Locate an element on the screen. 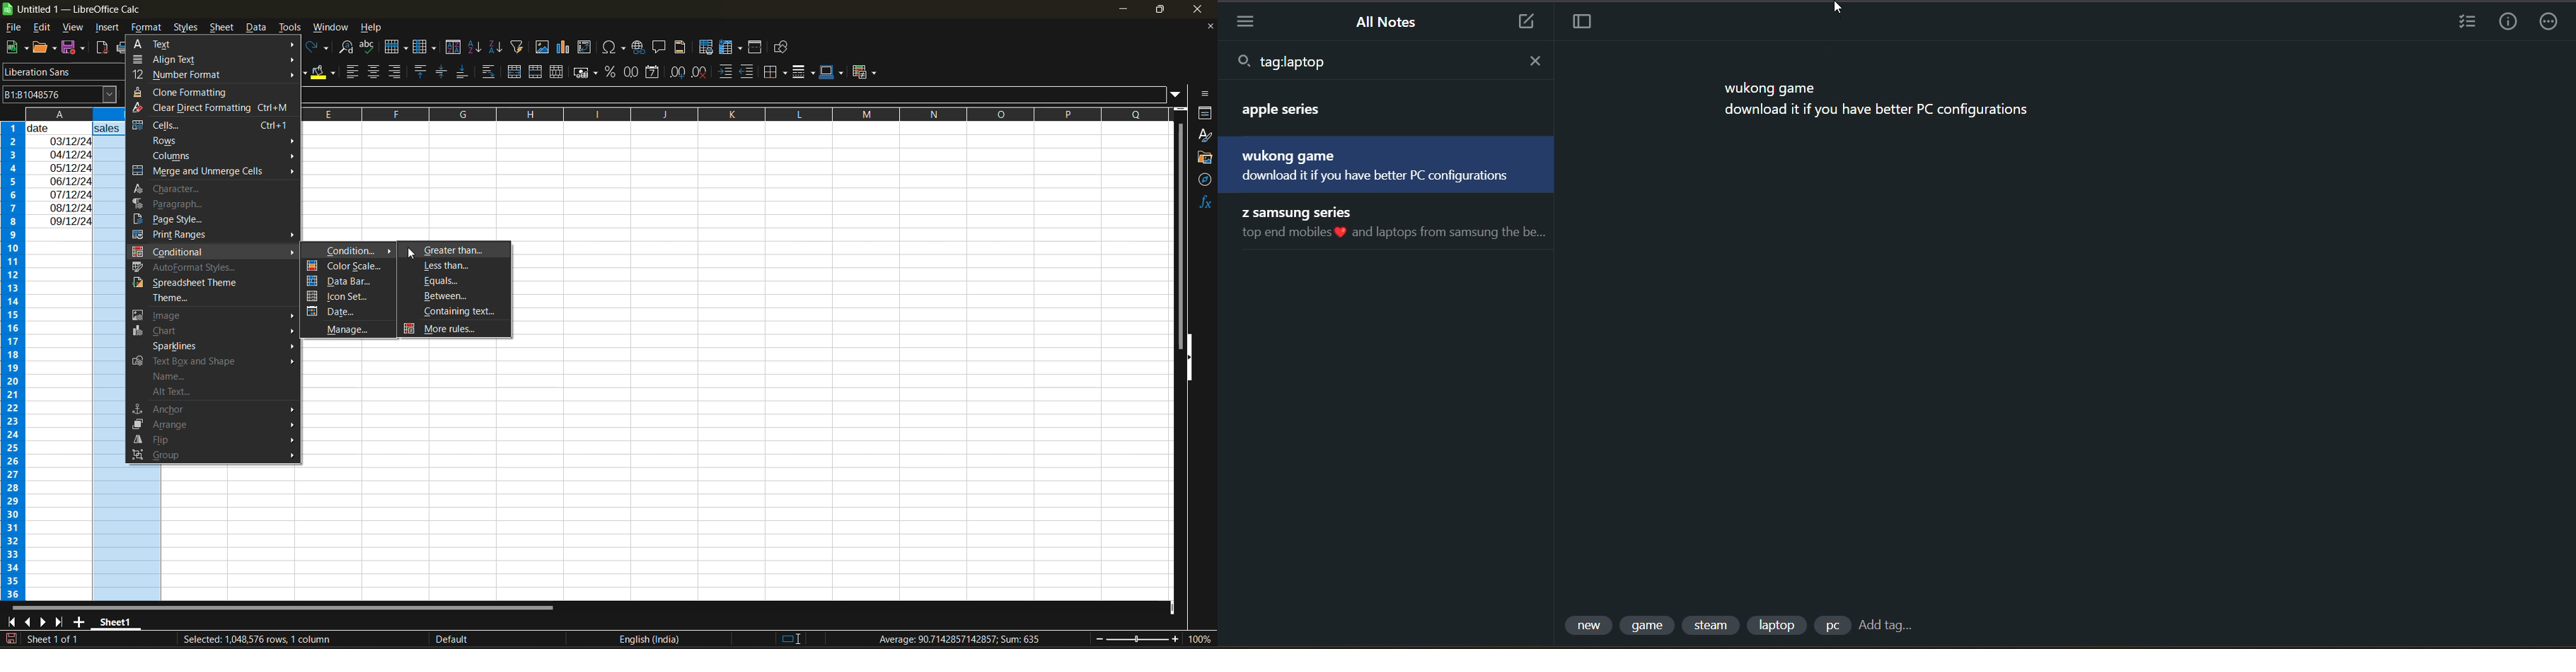  insert comment is located at coordinates (660, 48).